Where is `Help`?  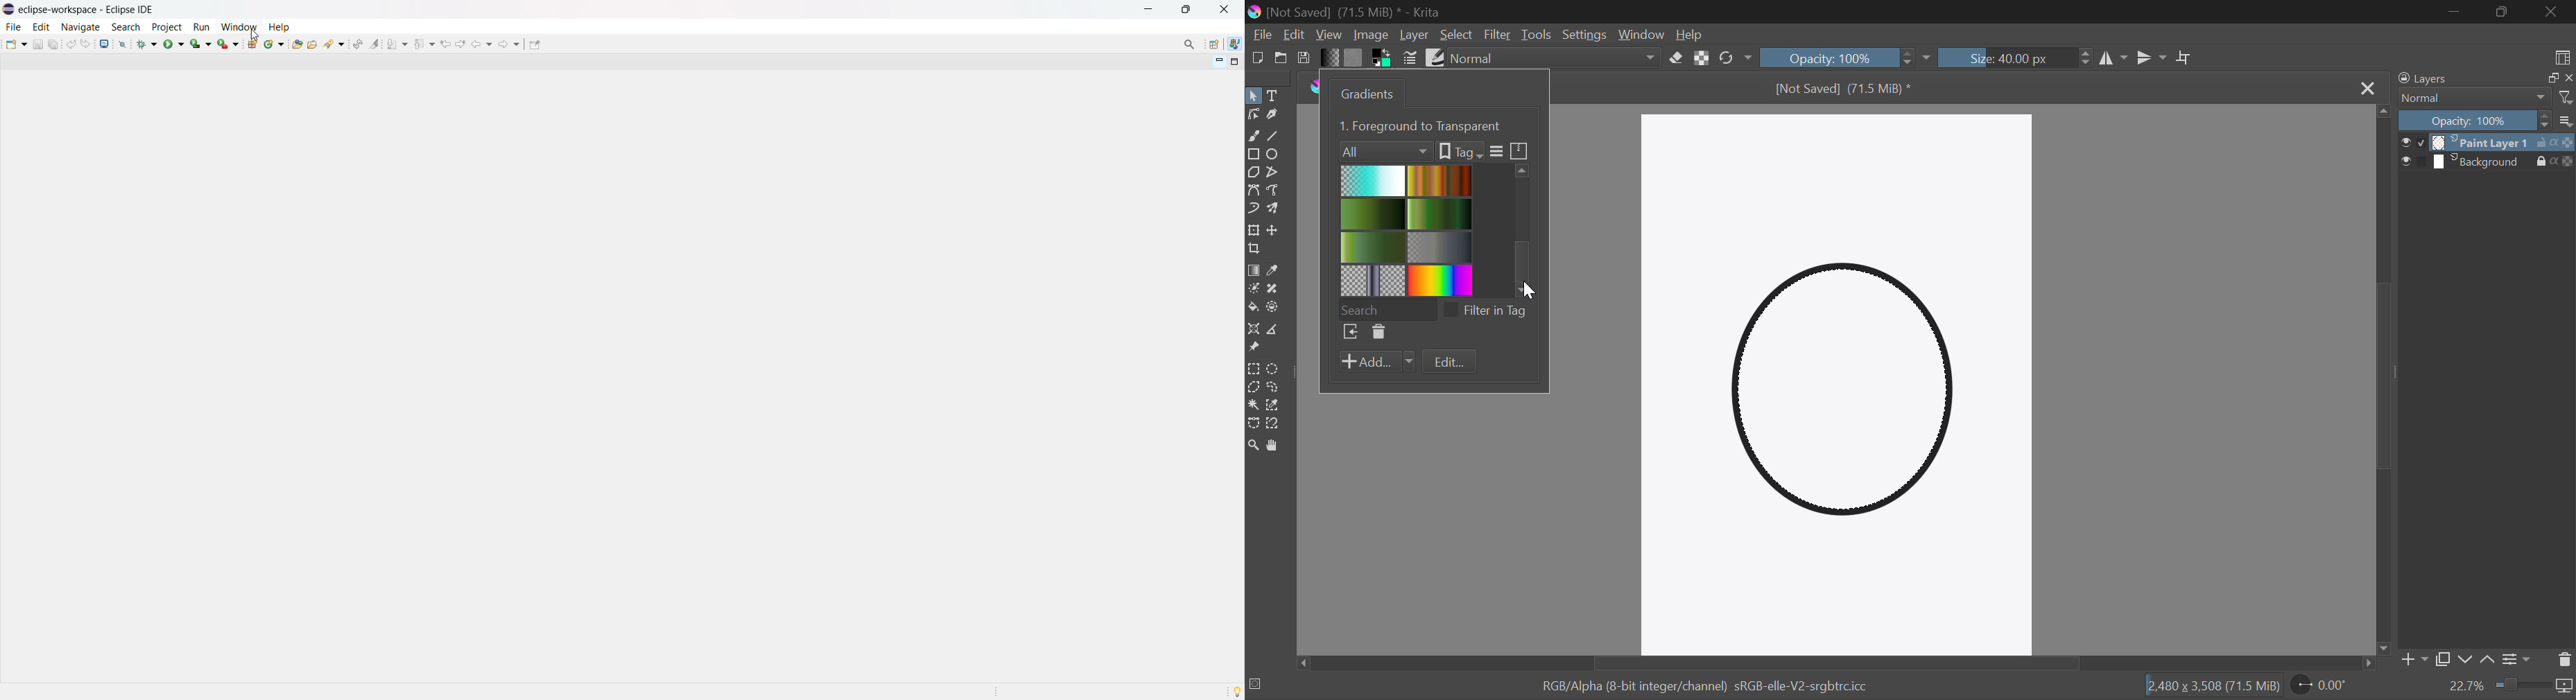 Help is located at coordinates (1693, 35).